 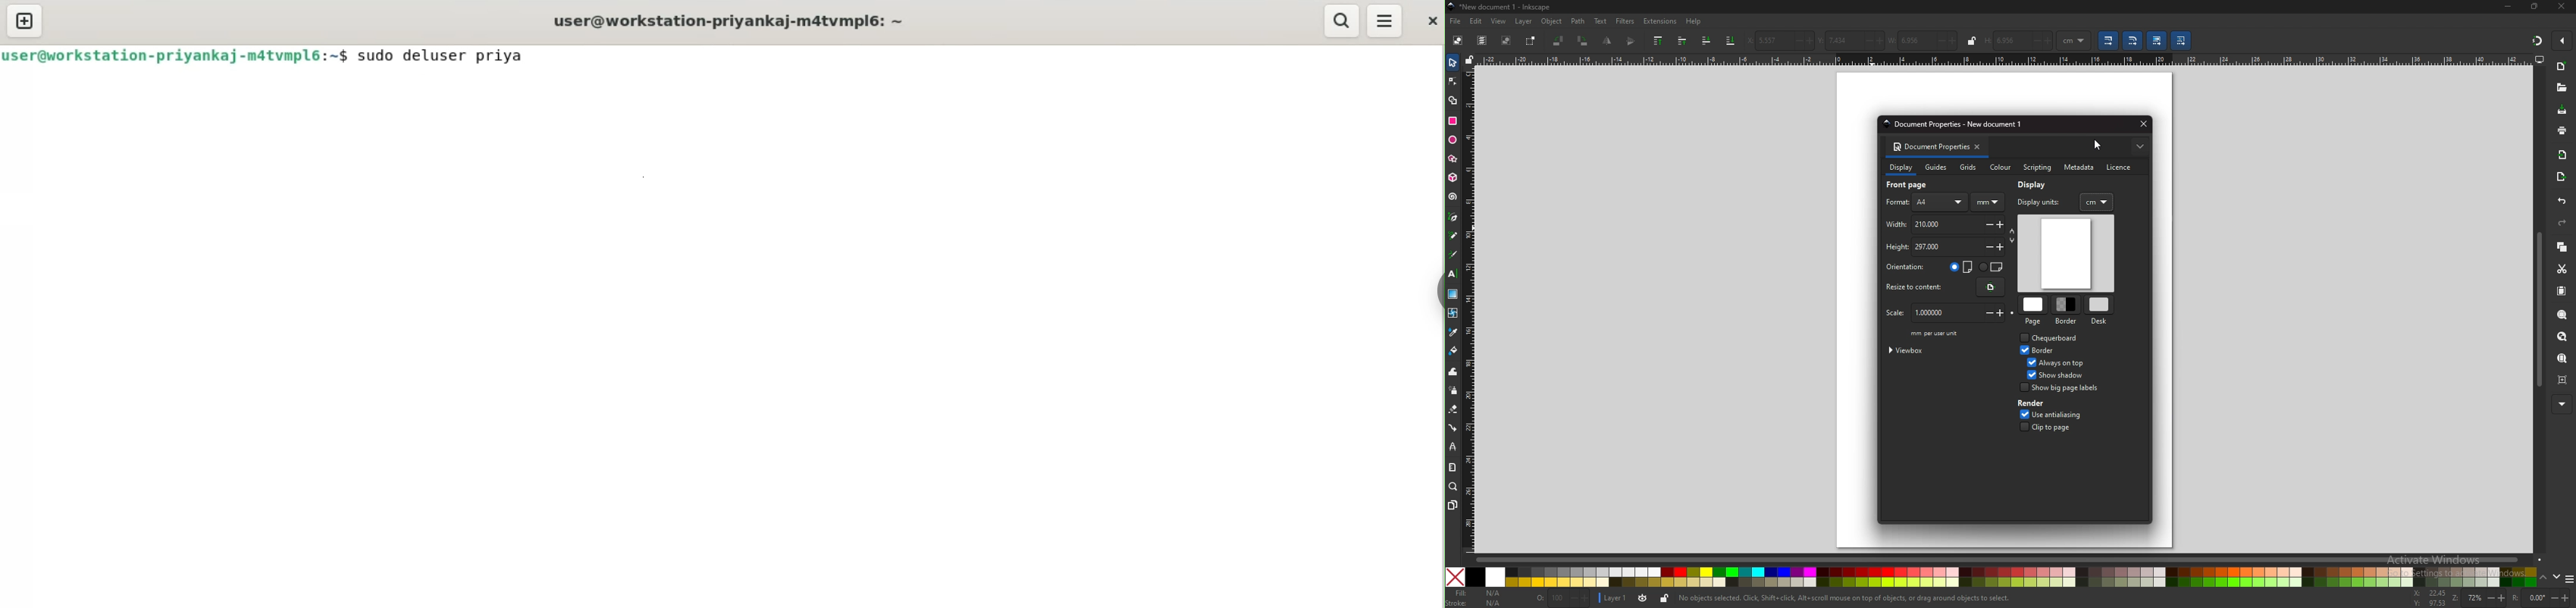 What do you see at coordinates (1659, 22) in the screenshot?
I see `extensions` at bounding box center [1659, 22].